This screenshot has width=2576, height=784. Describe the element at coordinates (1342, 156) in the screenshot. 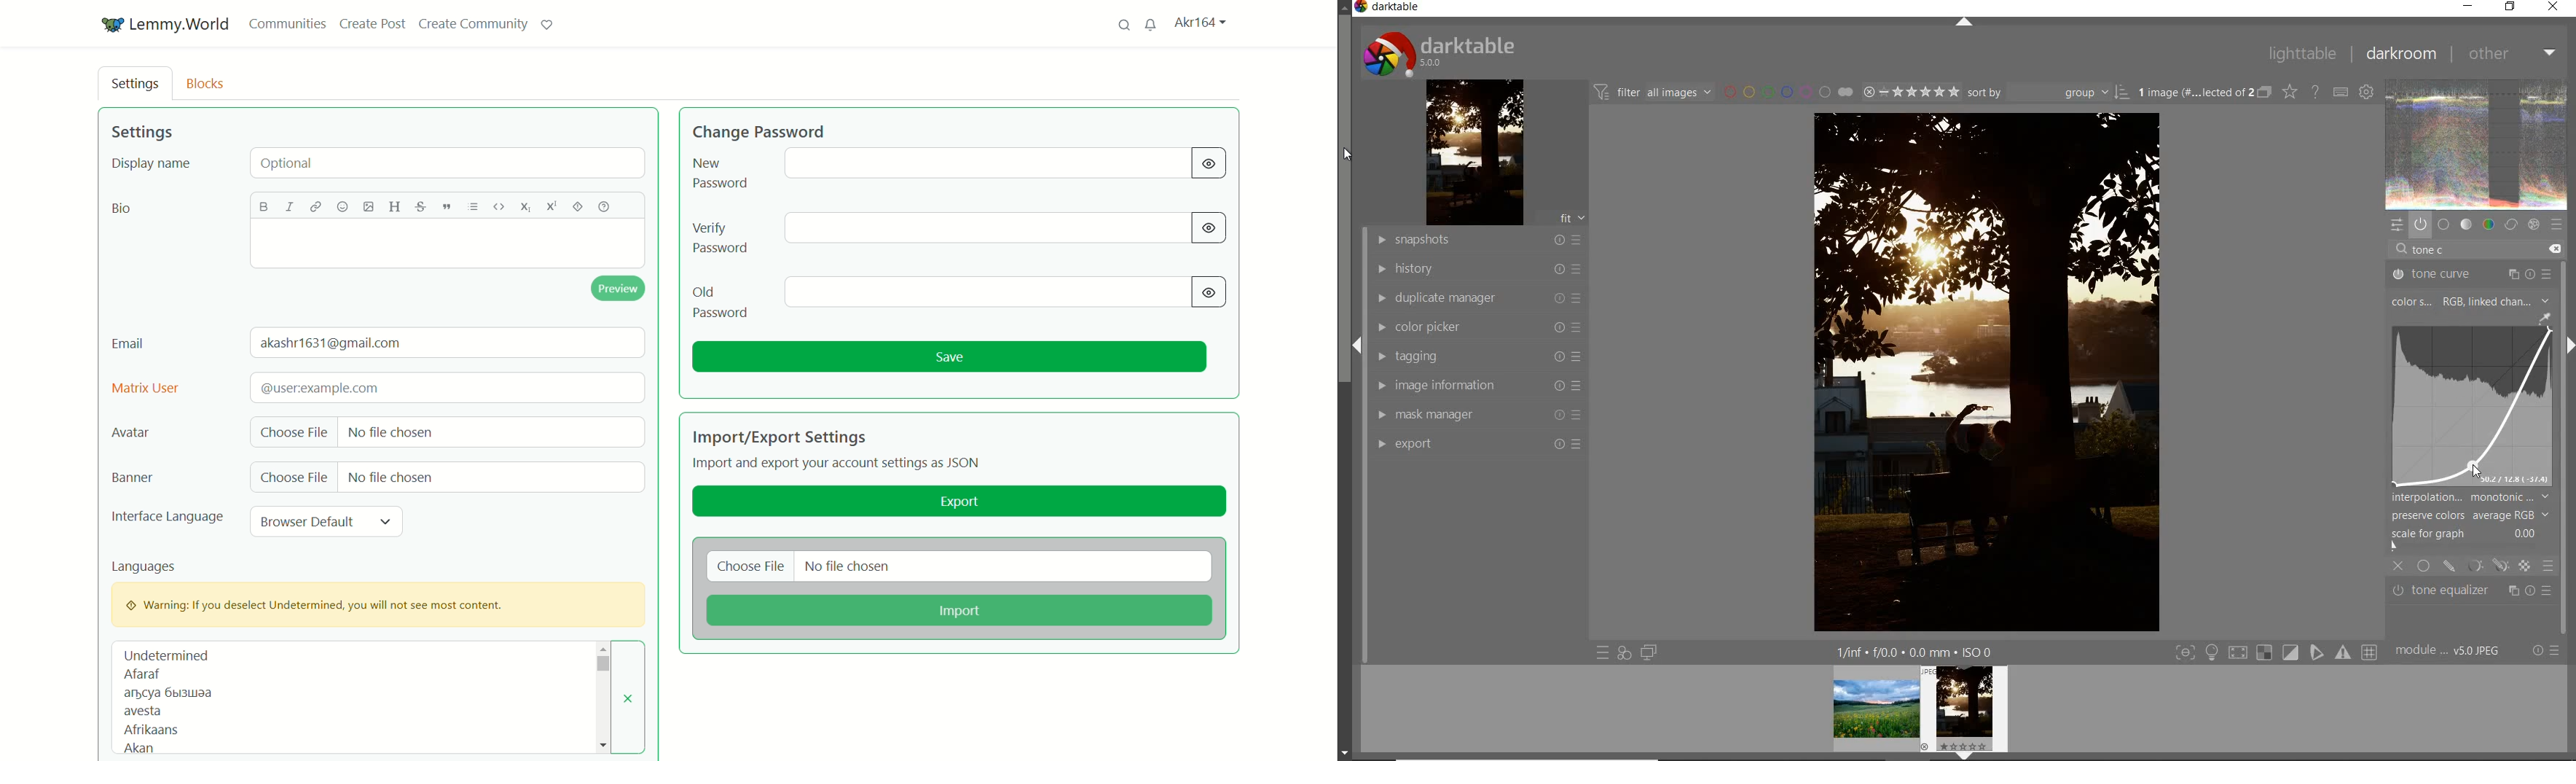

I see `cursor` at that location.